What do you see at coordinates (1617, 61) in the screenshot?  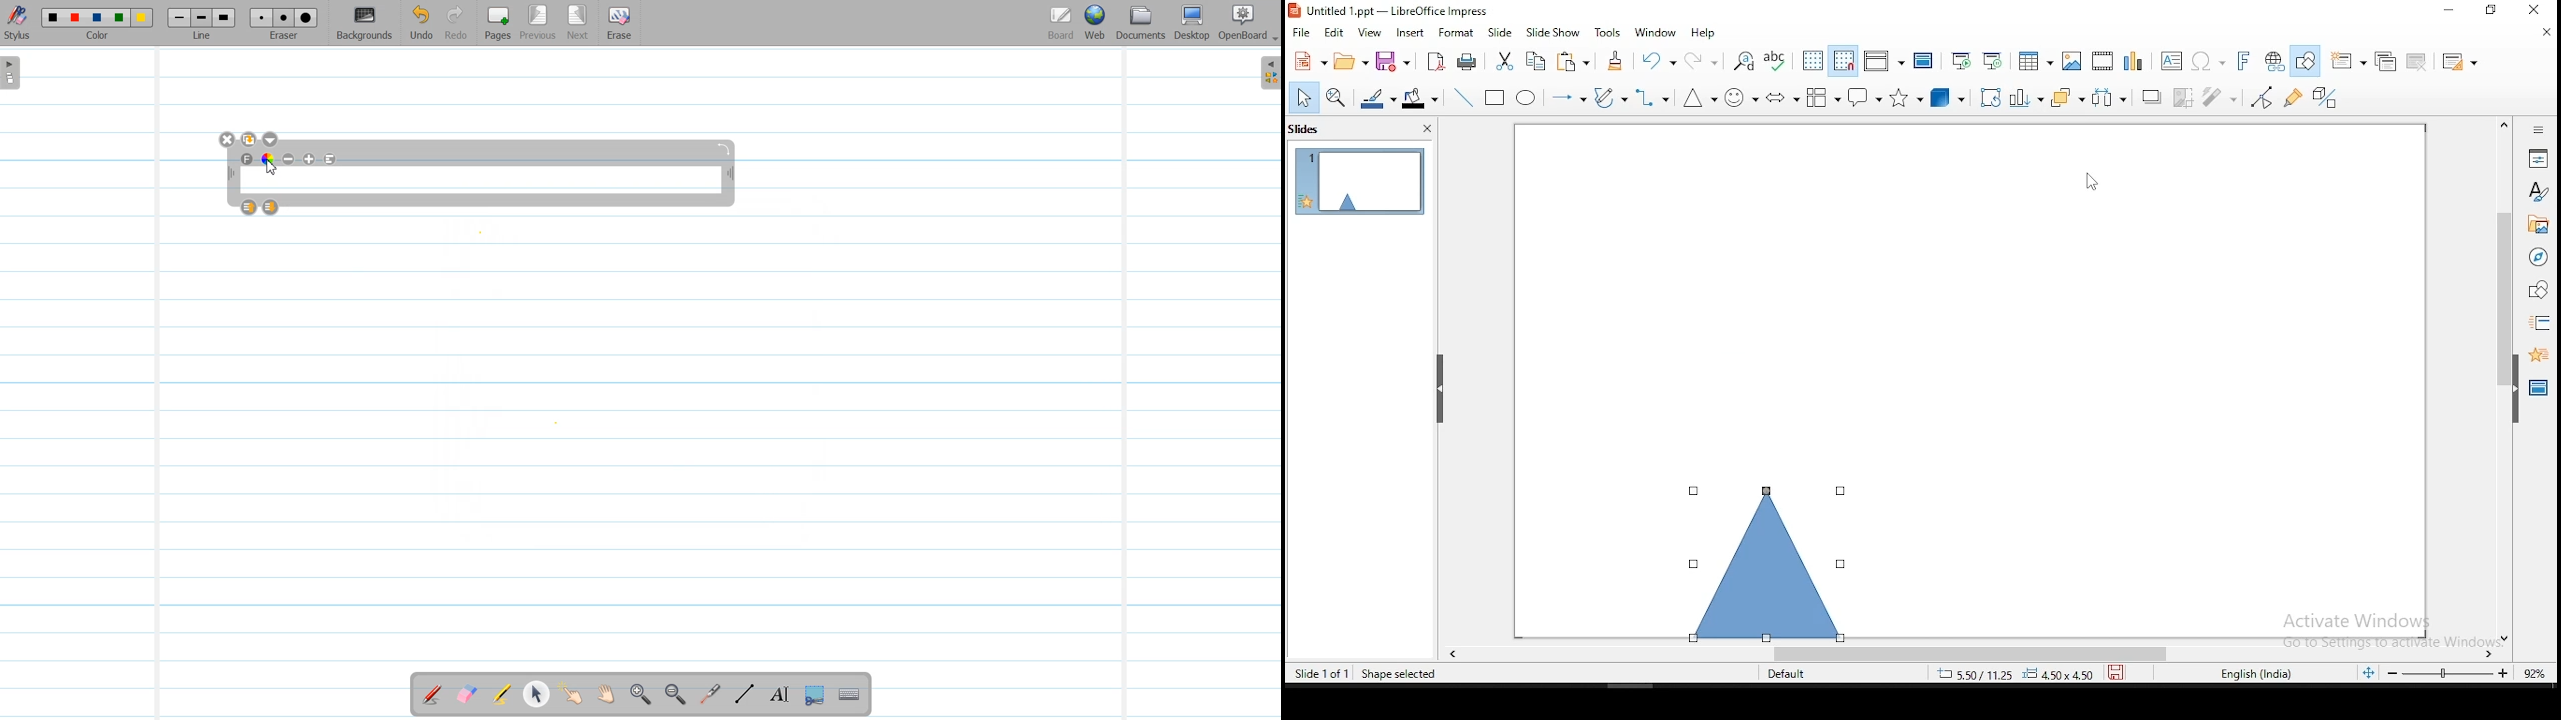 I see `paste` at bounding box center [1617, 61].